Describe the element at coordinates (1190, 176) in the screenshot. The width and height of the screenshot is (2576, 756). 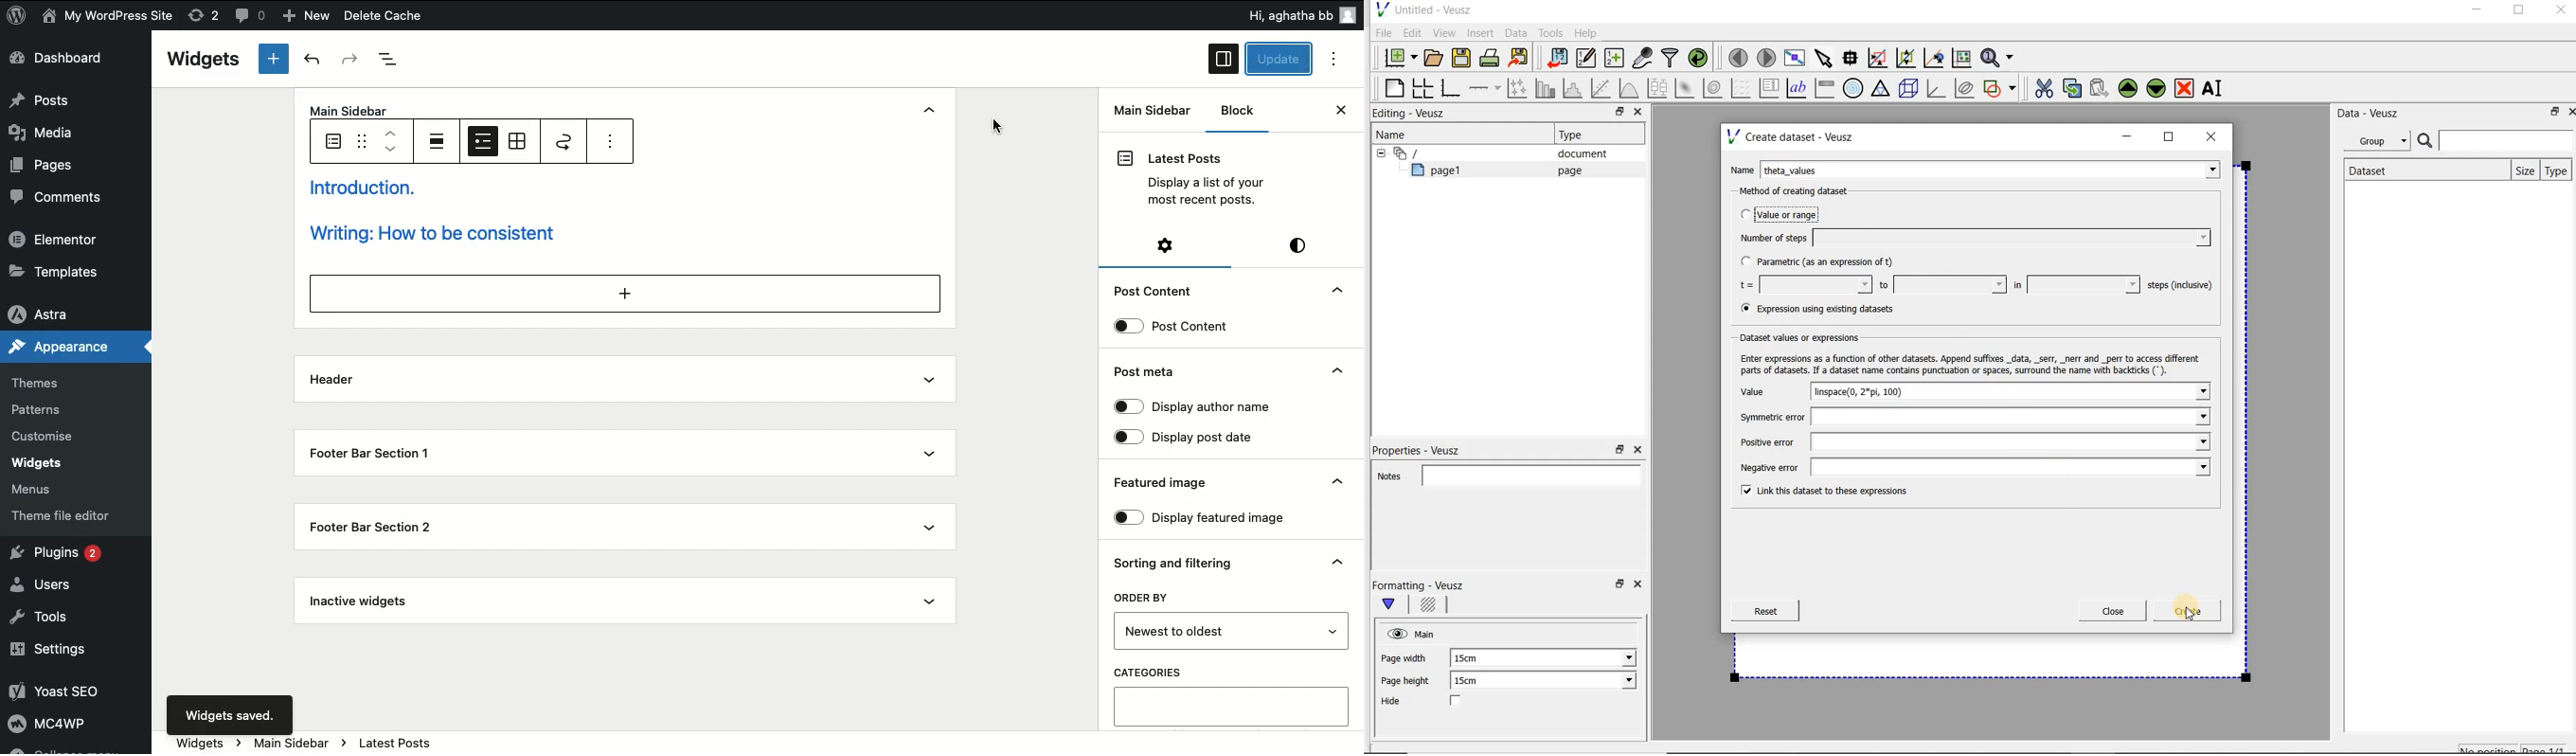
I see `Latest Posts Display a list of your most recent posts.` at that location.